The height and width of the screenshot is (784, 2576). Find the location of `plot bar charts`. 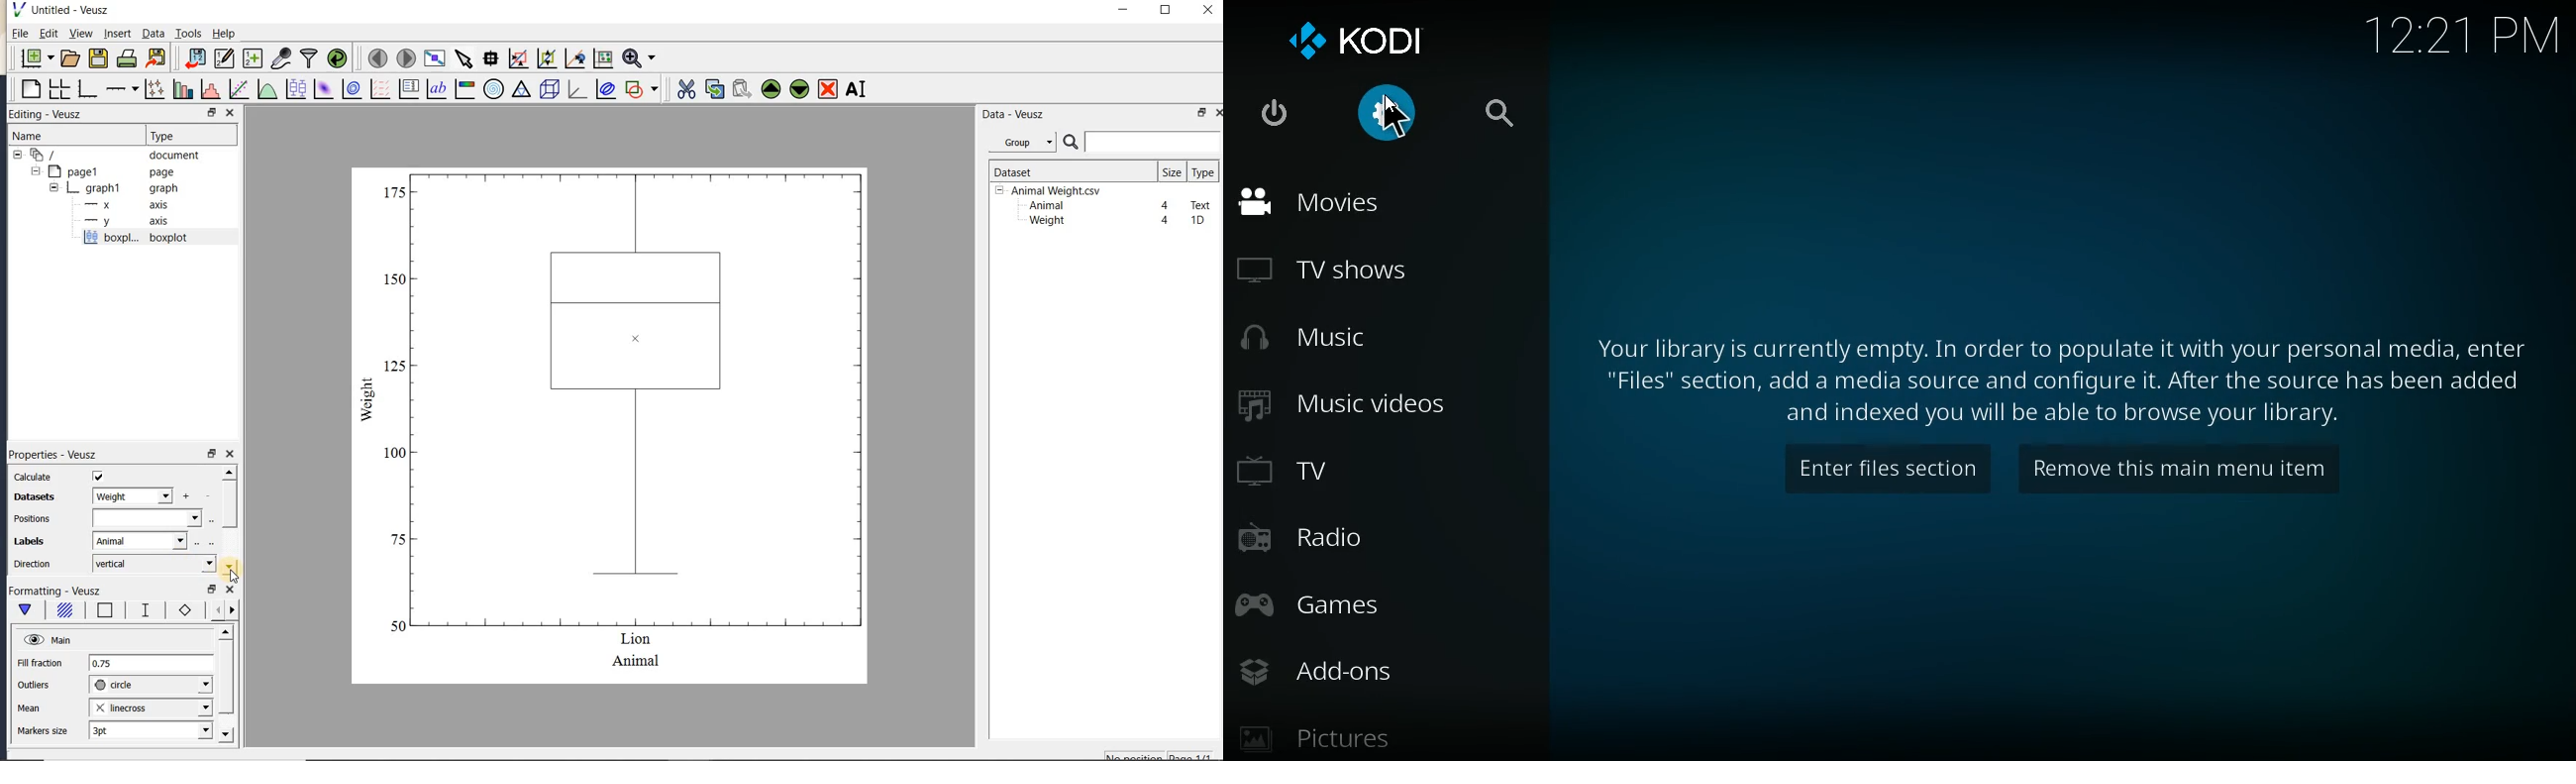

plot bar charts is located at coordinates (183, 89).